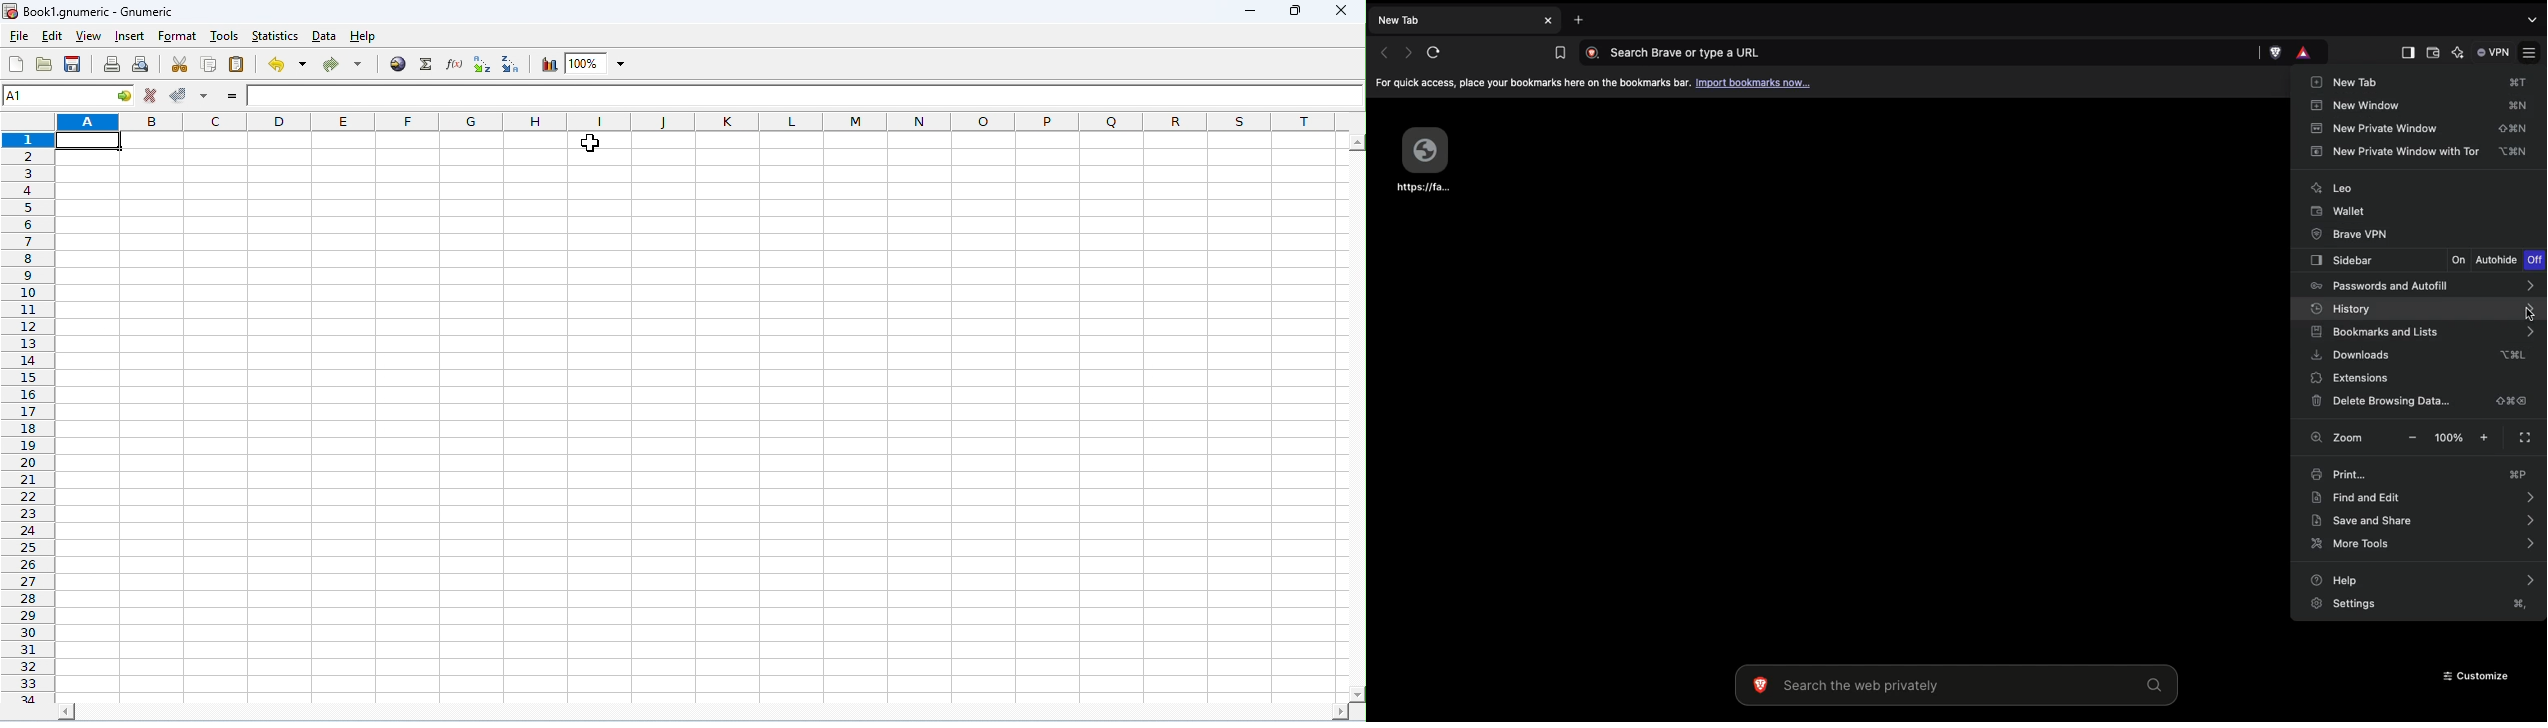 Image resolution: width=2548 pixels, height=728 pixels. I want to click on maximize, so click(1293, 9).